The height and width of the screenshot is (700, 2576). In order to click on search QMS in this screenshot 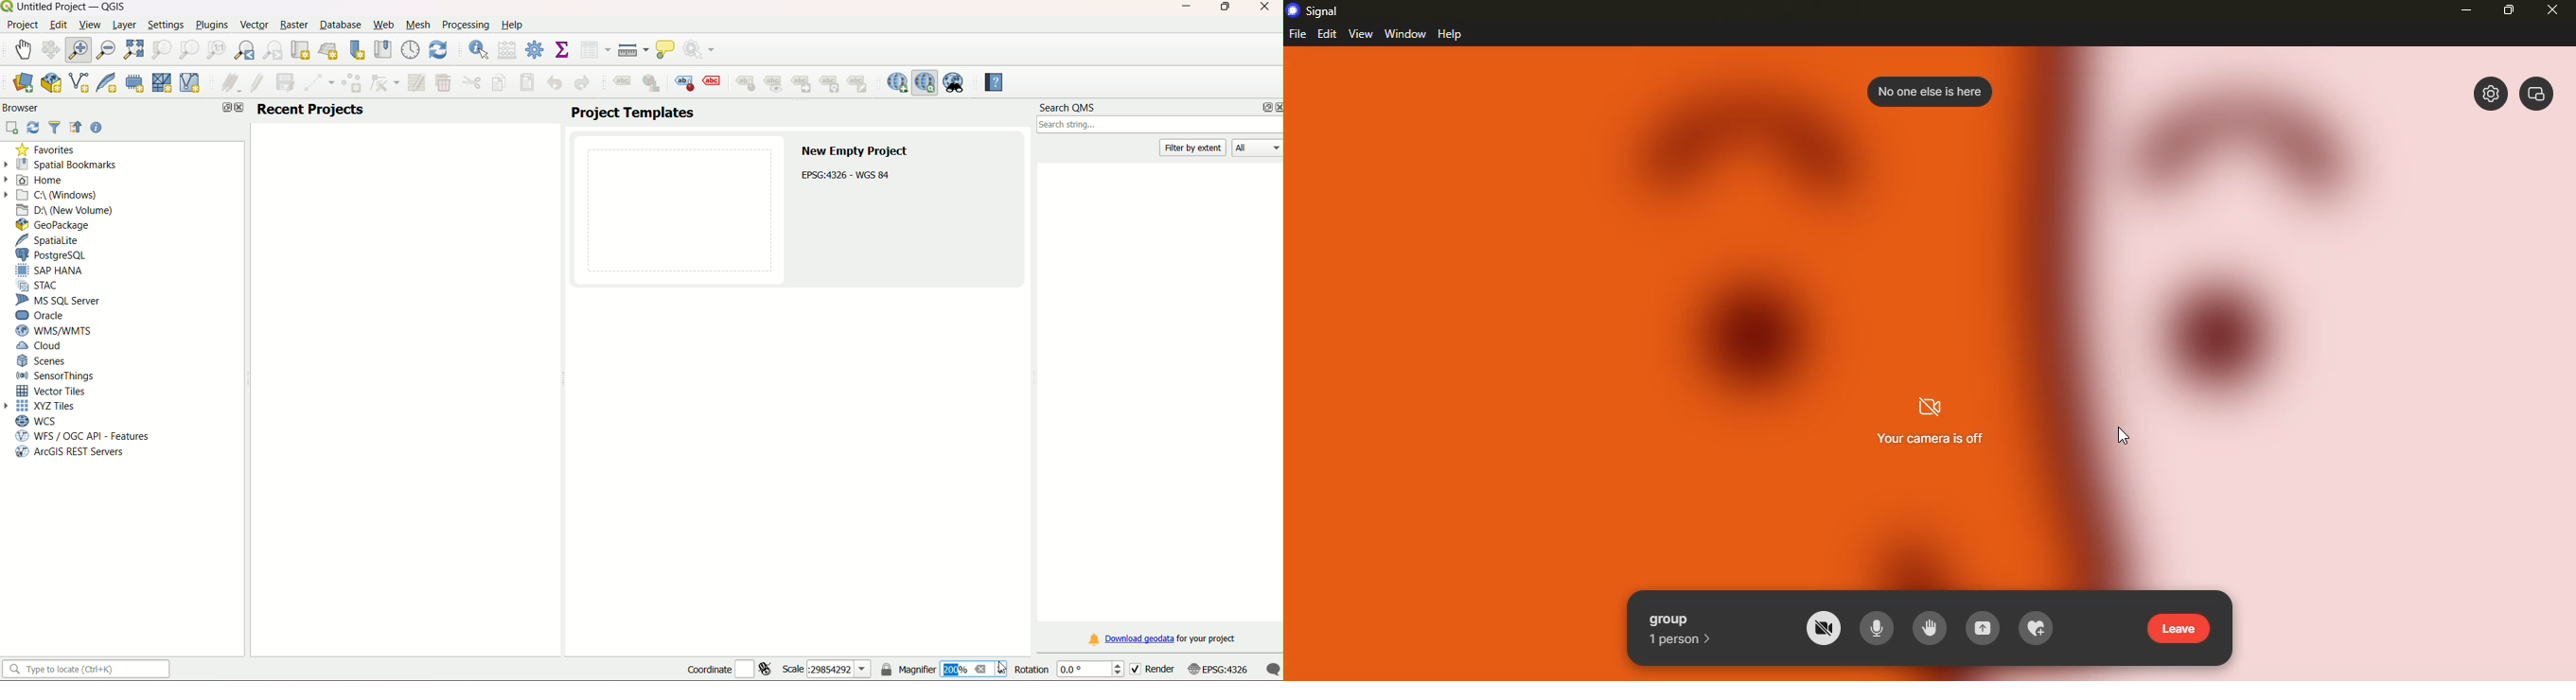, I will do `click(1068, 109)`.